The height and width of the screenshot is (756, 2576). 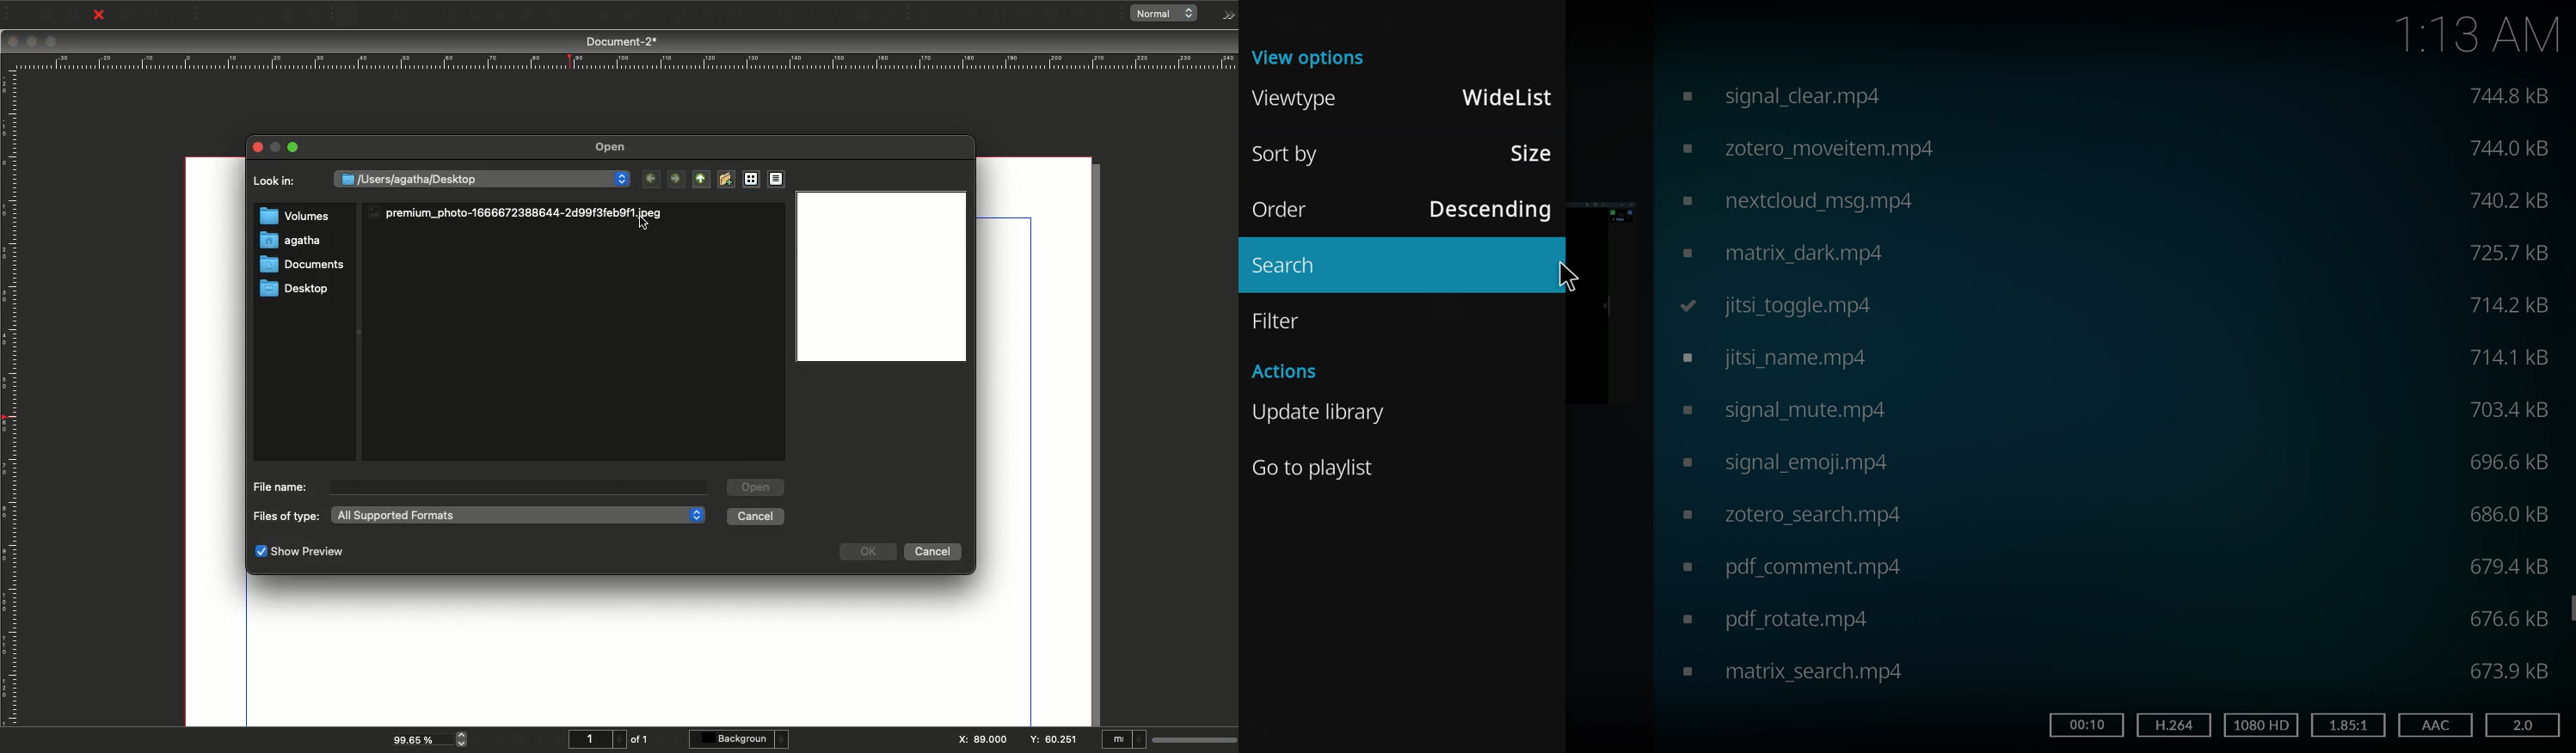 What do you see at coordinates (2506, 411) in the screenshot?
I see `size` at bounding box center [2506, 411].